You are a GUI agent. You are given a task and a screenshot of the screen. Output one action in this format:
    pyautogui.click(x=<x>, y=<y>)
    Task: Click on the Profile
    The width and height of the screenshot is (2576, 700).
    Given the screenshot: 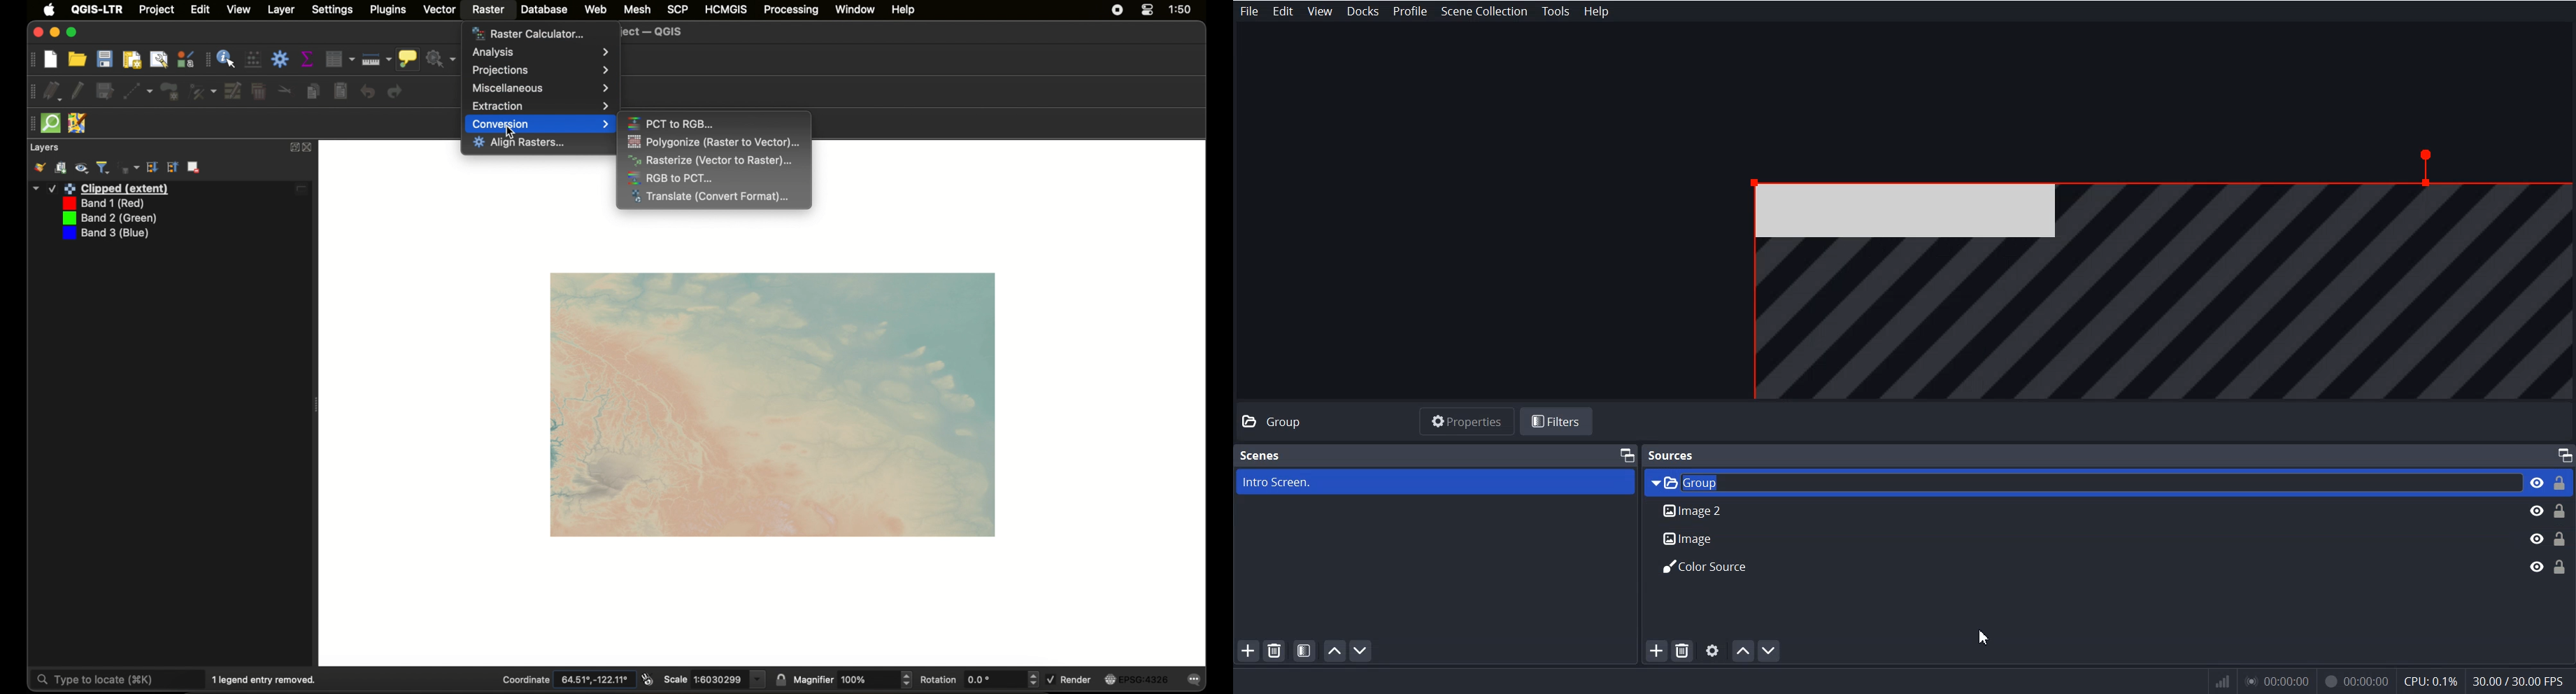 What is the action you would take?
    pyautogui.click(x=1410, y=11)
    